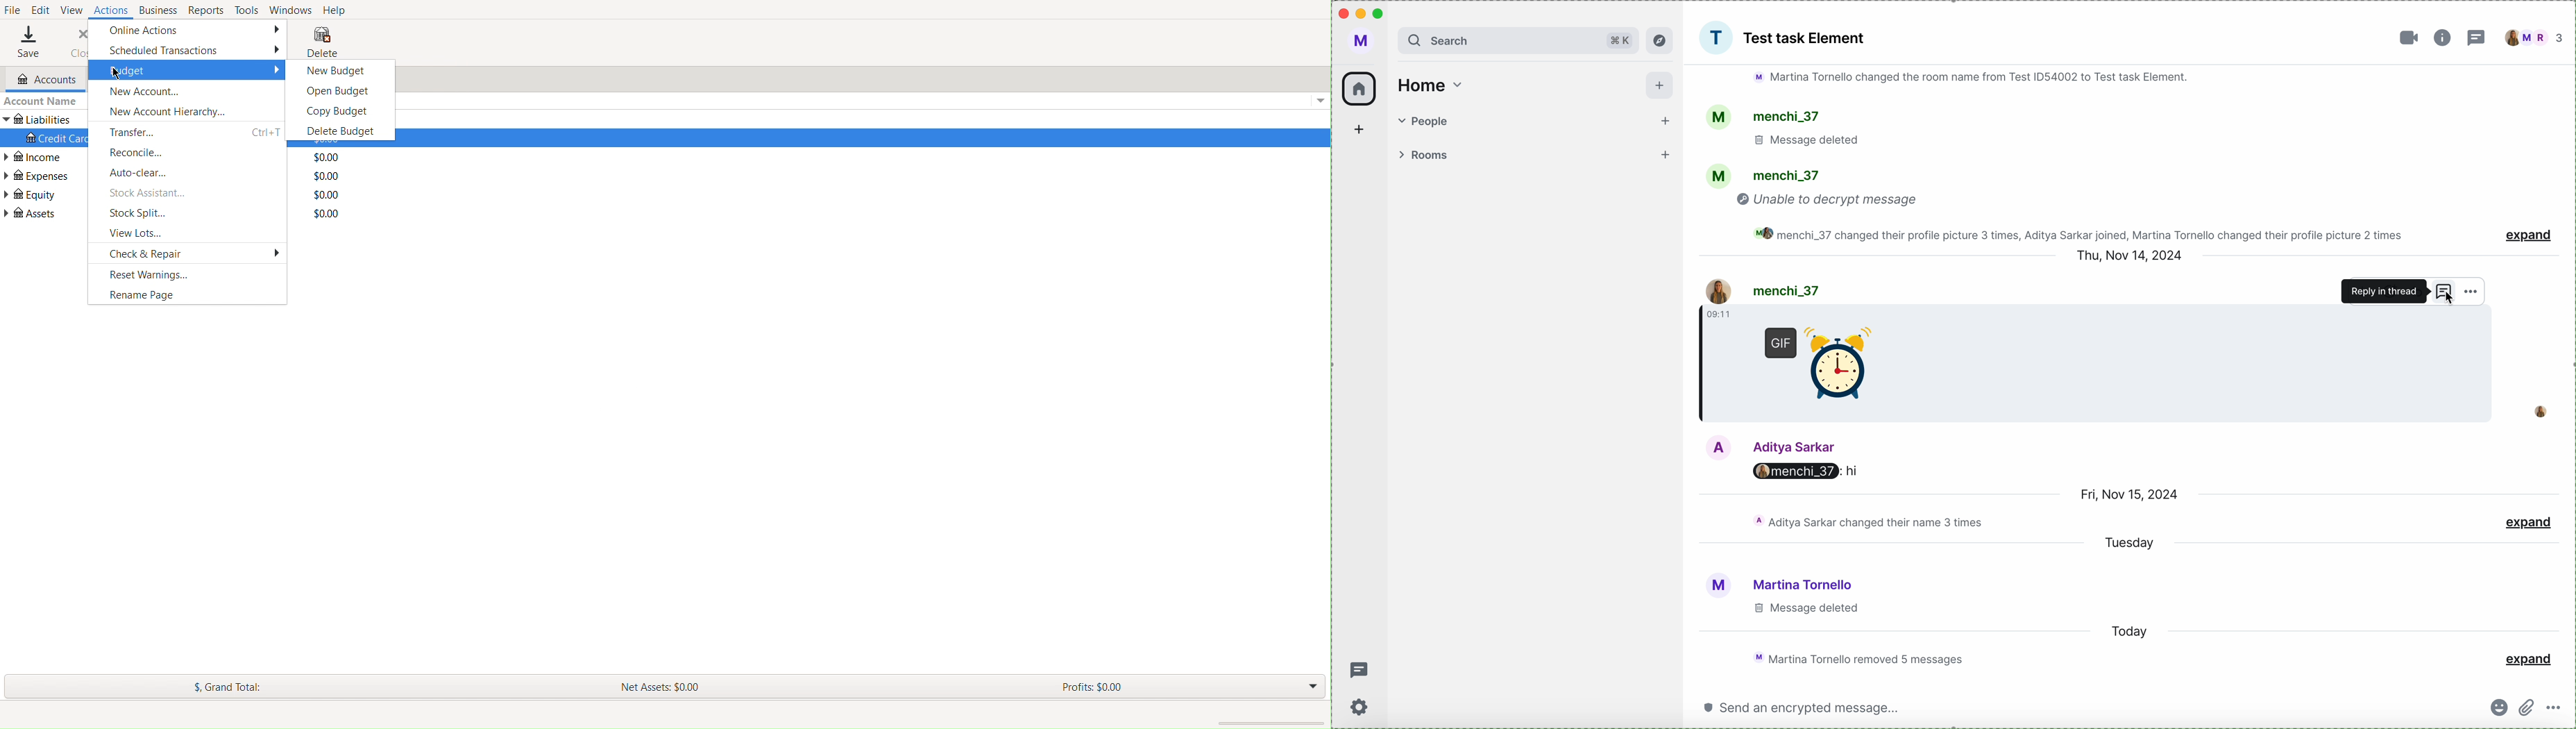 The width and height of the screenshot is (2576, 756). I want to click on people, so click(2534, 38).